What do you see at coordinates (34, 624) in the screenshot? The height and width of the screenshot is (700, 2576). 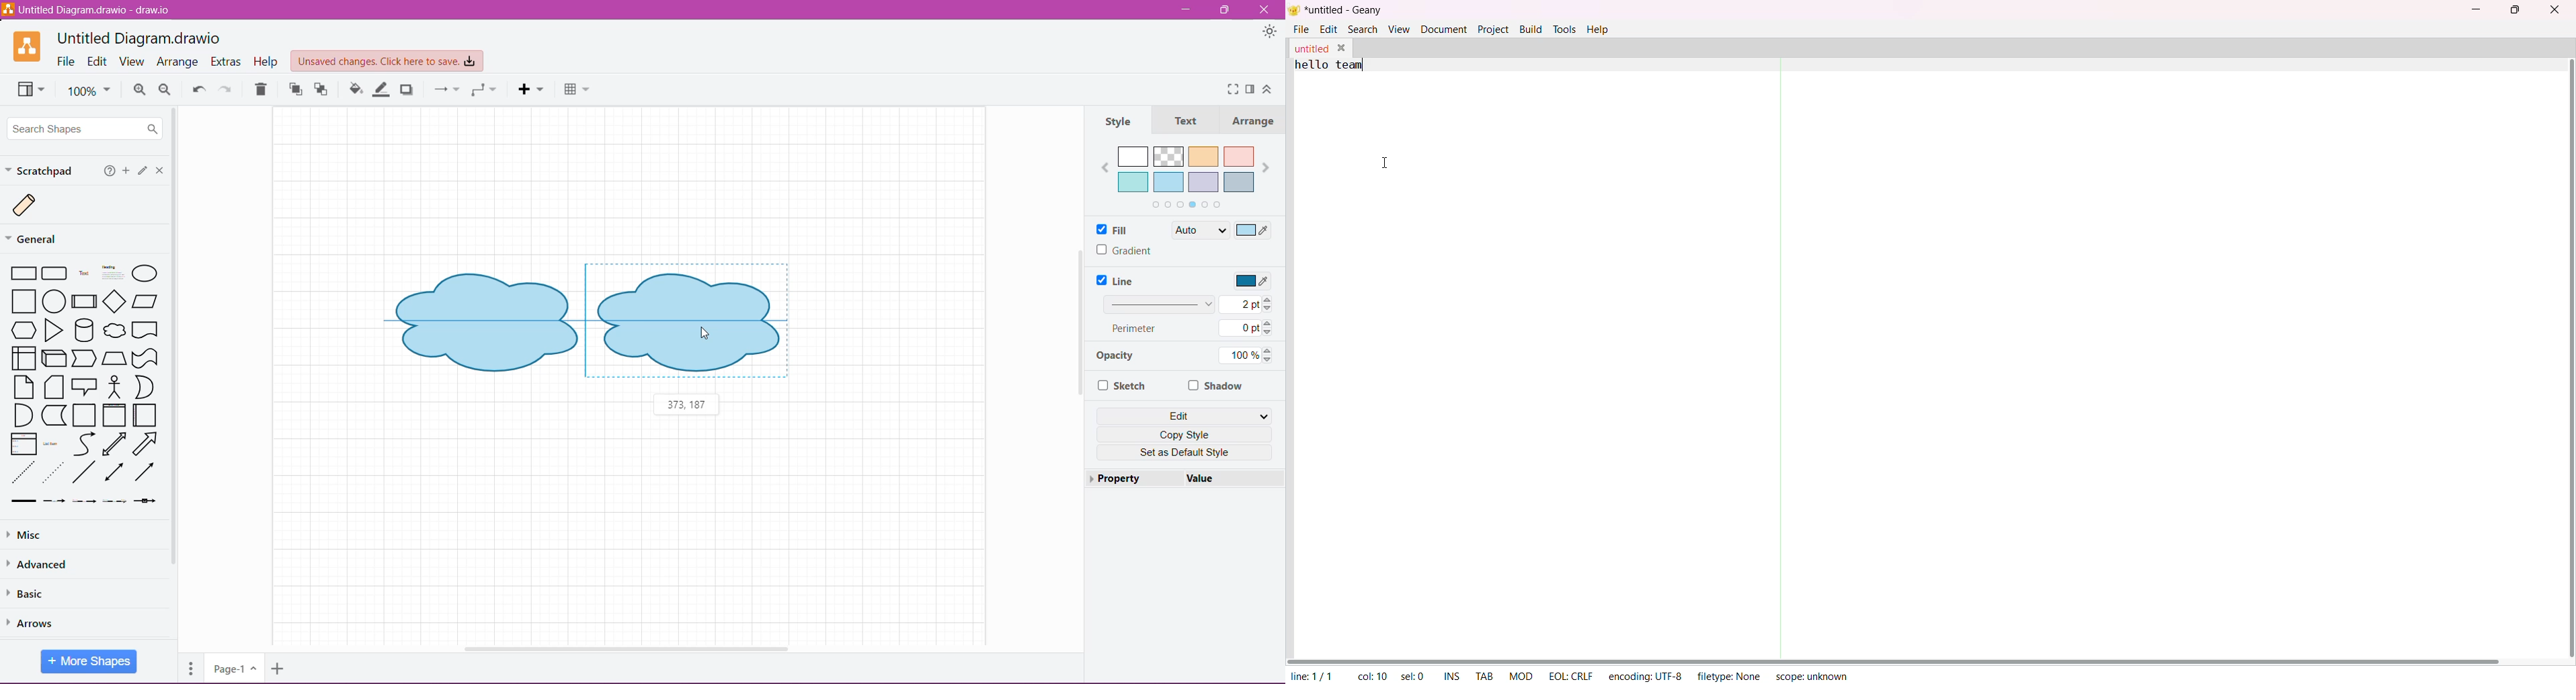 I see `Arrows` at bounding box center [34, 624].